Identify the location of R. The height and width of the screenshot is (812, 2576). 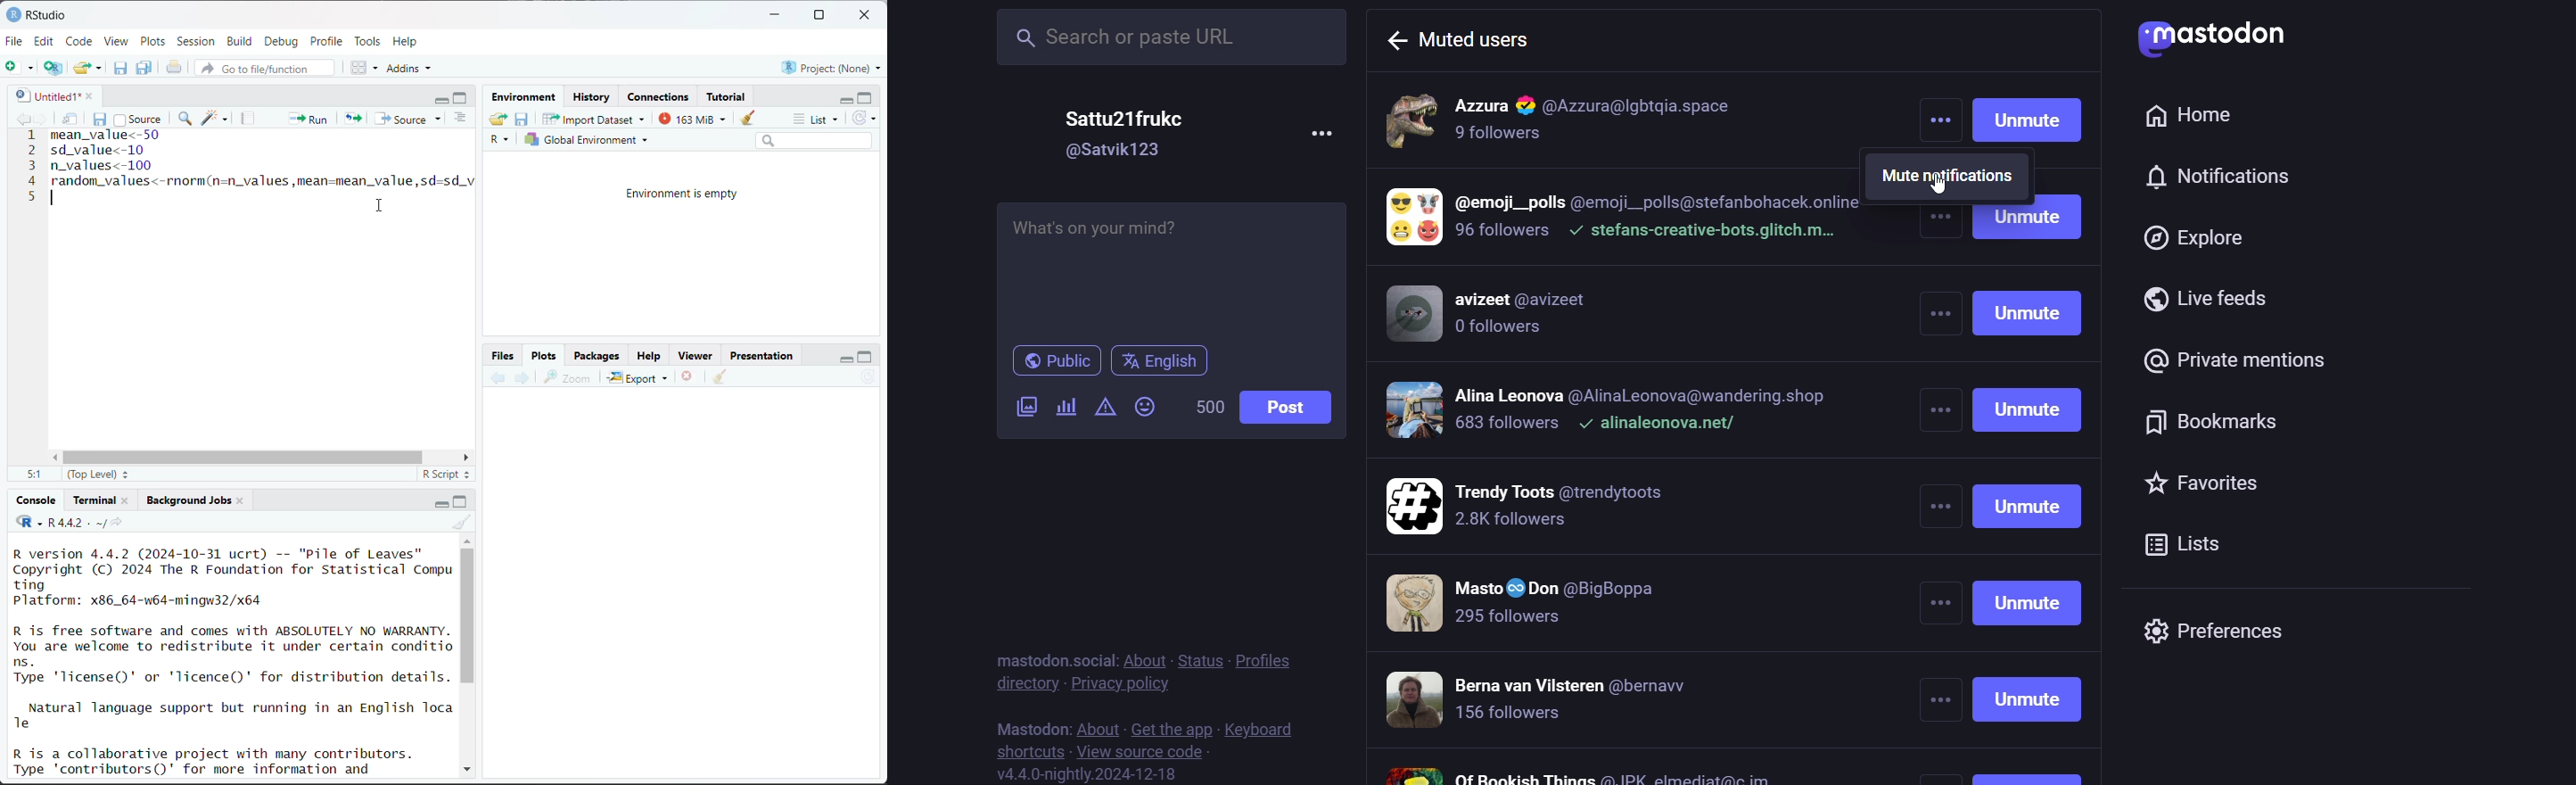
(502, 141).